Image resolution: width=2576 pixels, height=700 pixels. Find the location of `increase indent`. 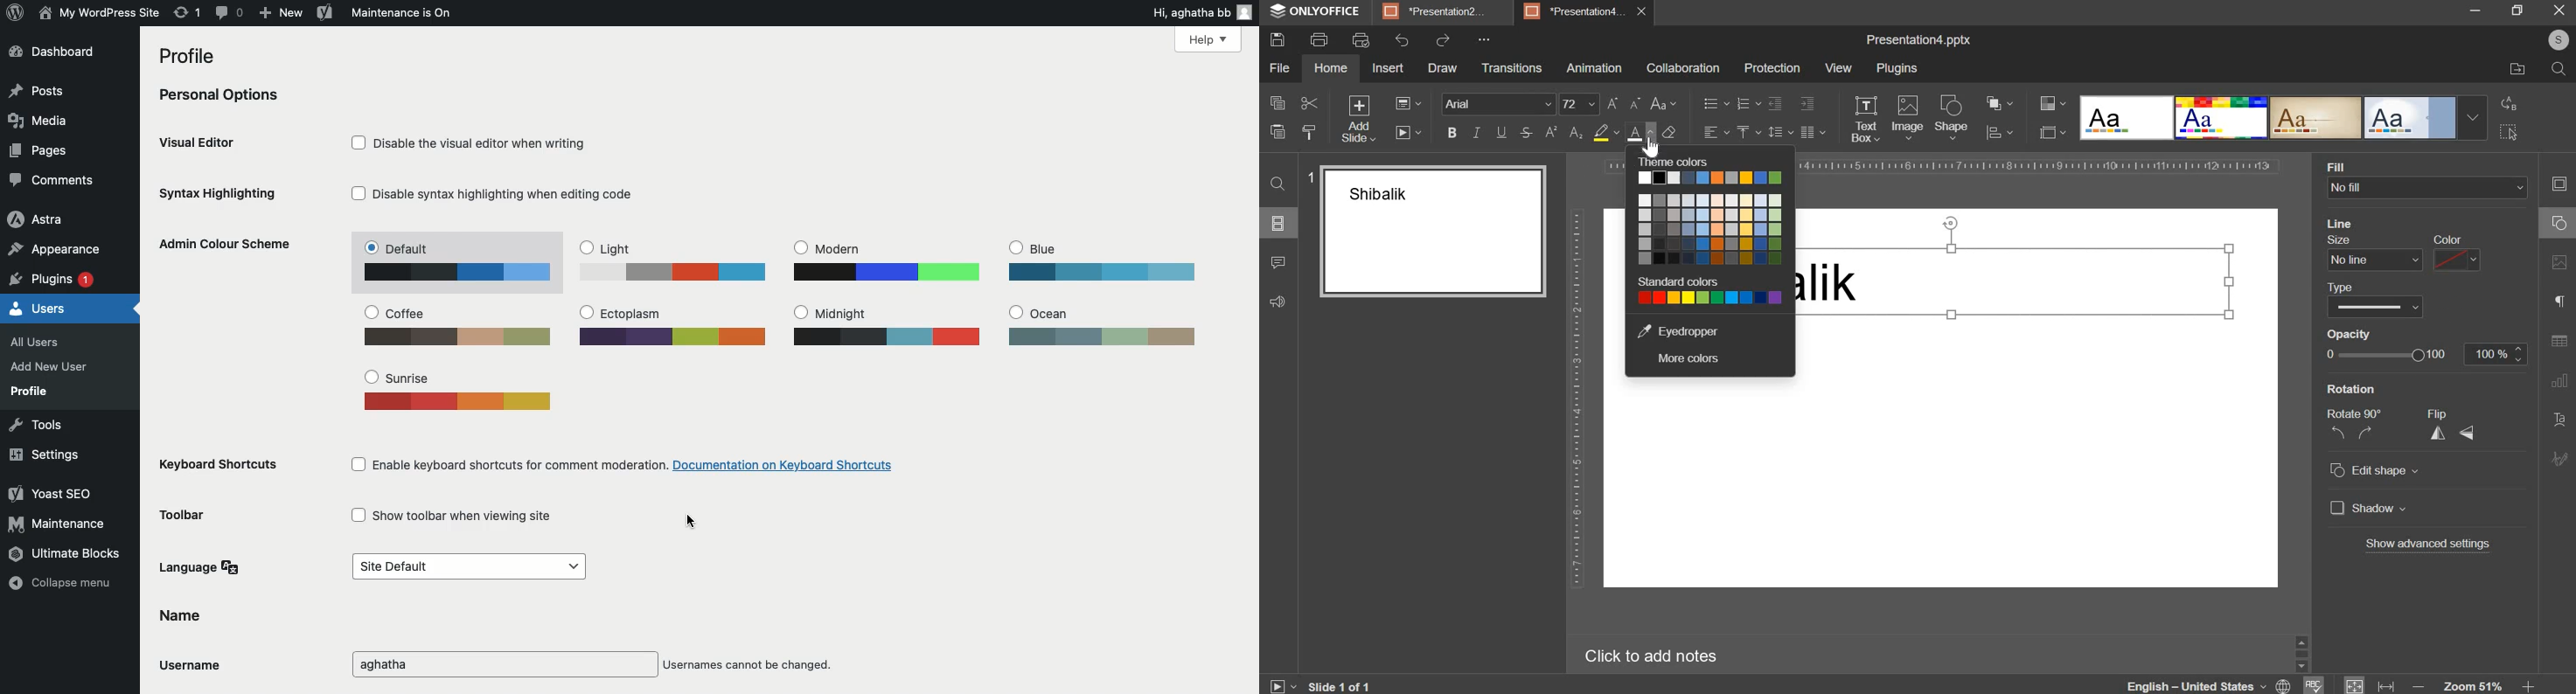

increase indent is located at coordinates (1807, 103).